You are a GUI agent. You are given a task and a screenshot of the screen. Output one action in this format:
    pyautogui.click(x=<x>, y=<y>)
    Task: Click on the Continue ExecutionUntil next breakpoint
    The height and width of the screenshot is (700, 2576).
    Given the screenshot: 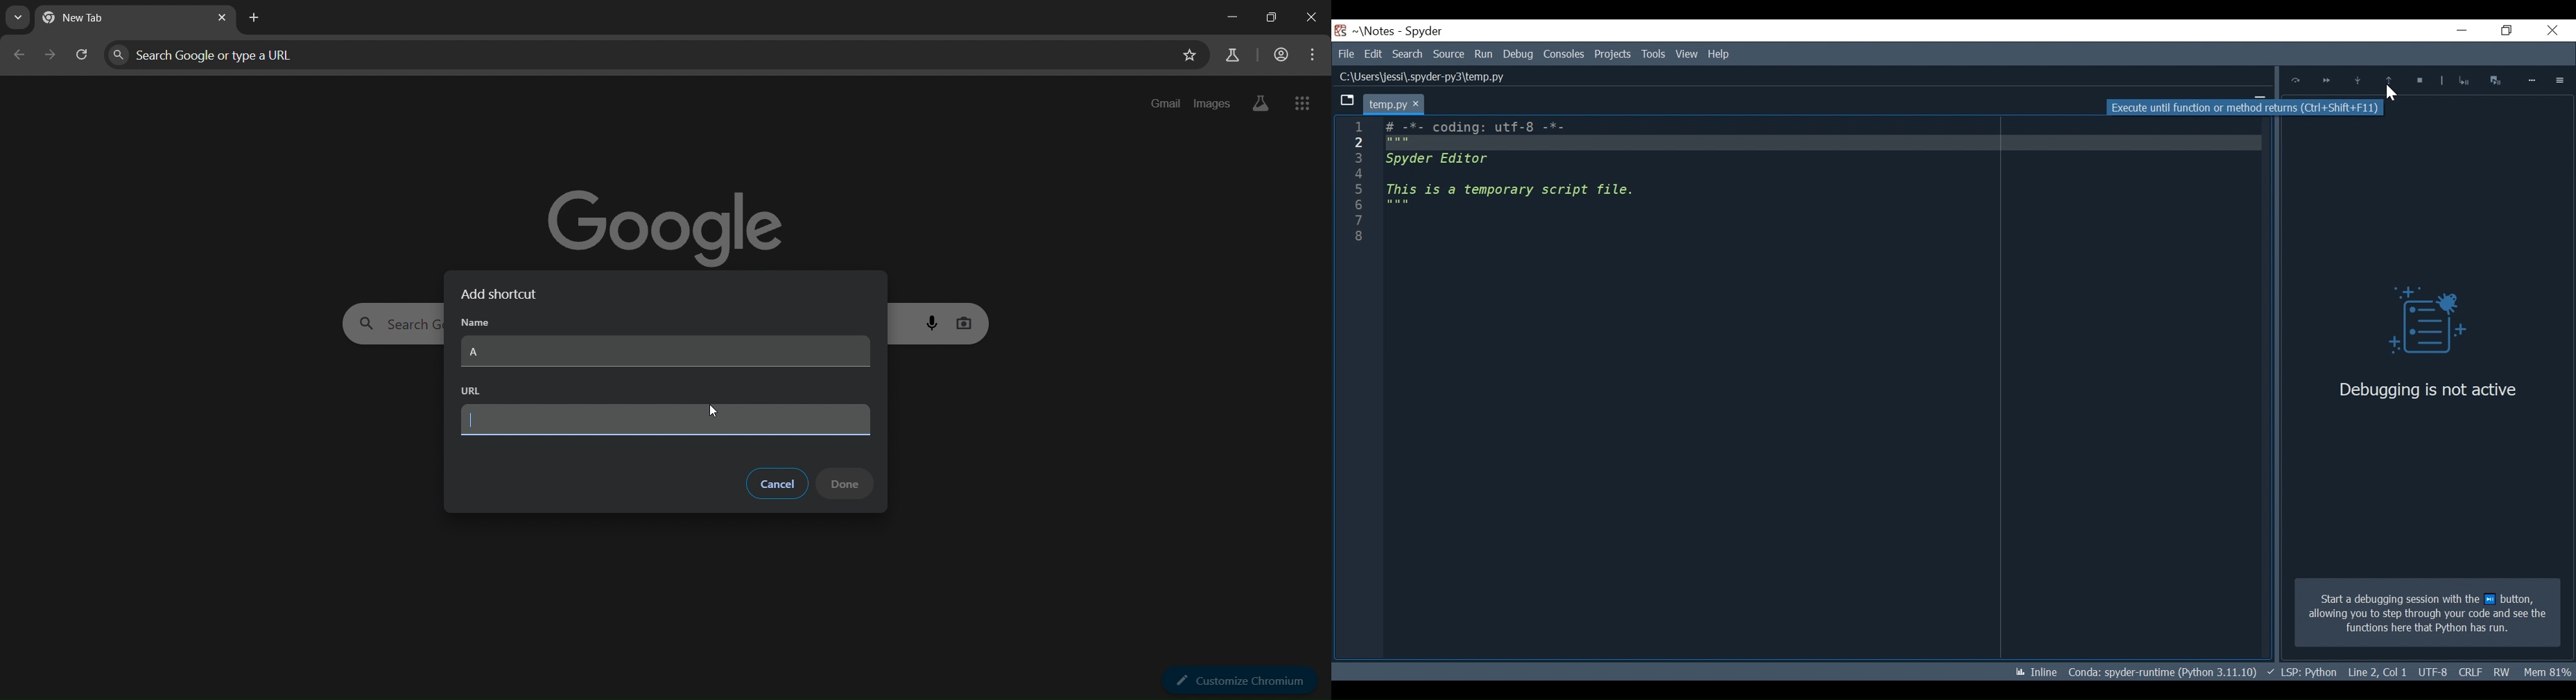 What is the action you would take?
    pyautogui.click(x=2326, y=82)
    